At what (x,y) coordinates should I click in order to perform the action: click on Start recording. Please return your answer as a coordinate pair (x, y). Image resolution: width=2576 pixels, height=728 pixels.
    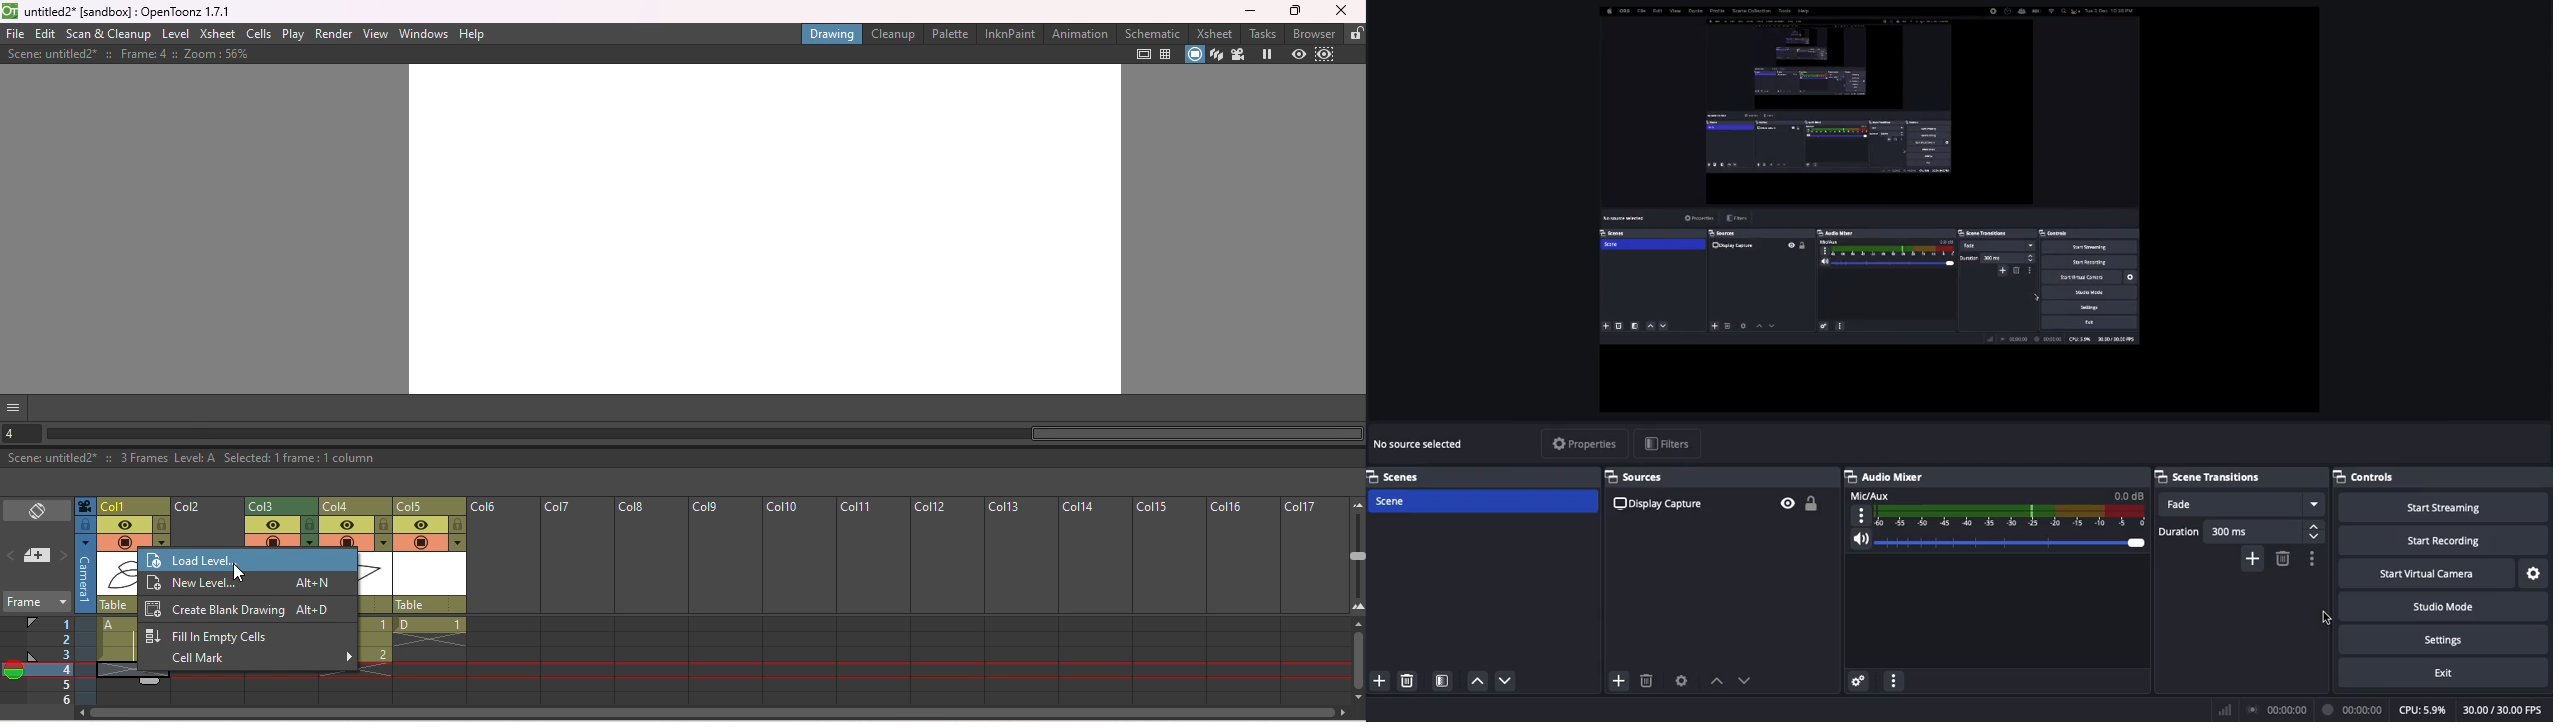
    Looking at the image, I should click on (2455, 542).